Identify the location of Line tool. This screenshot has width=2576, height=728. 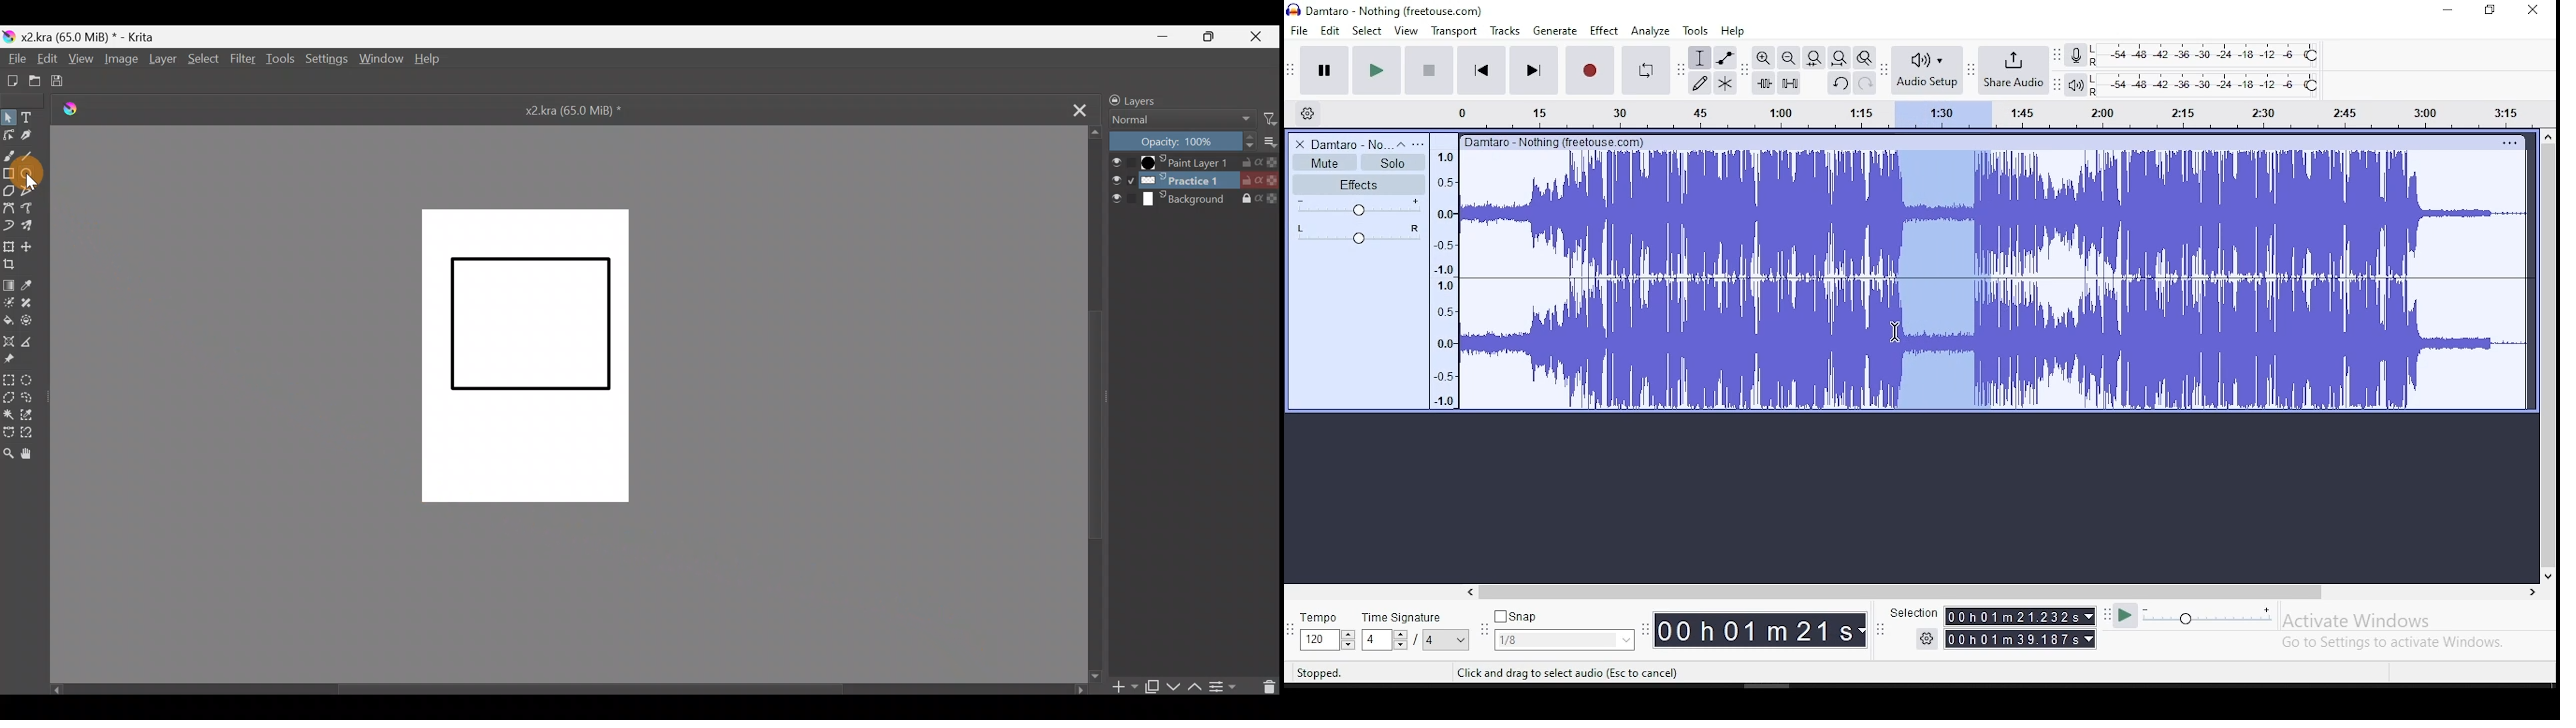
(33, 154).